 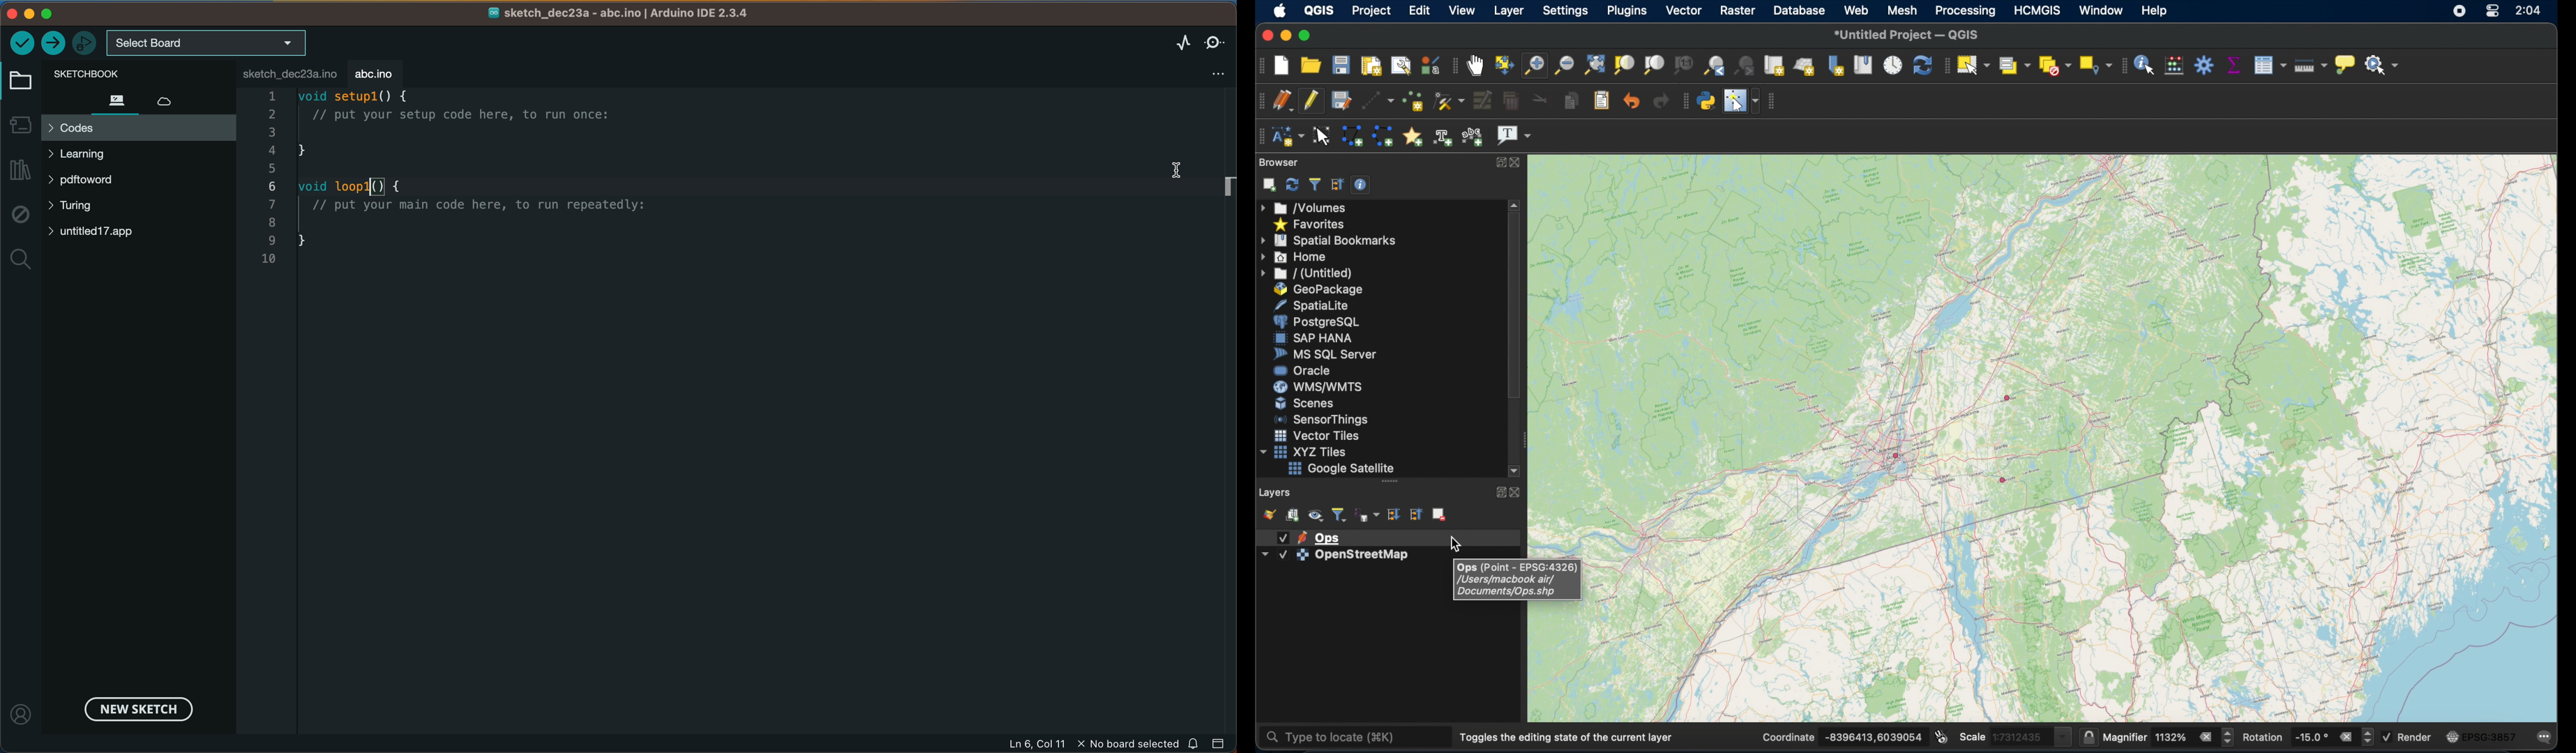 What do you see at coordinates (19, 81) in the screenshot?
I see `folder` at bounding box center [19, 81].